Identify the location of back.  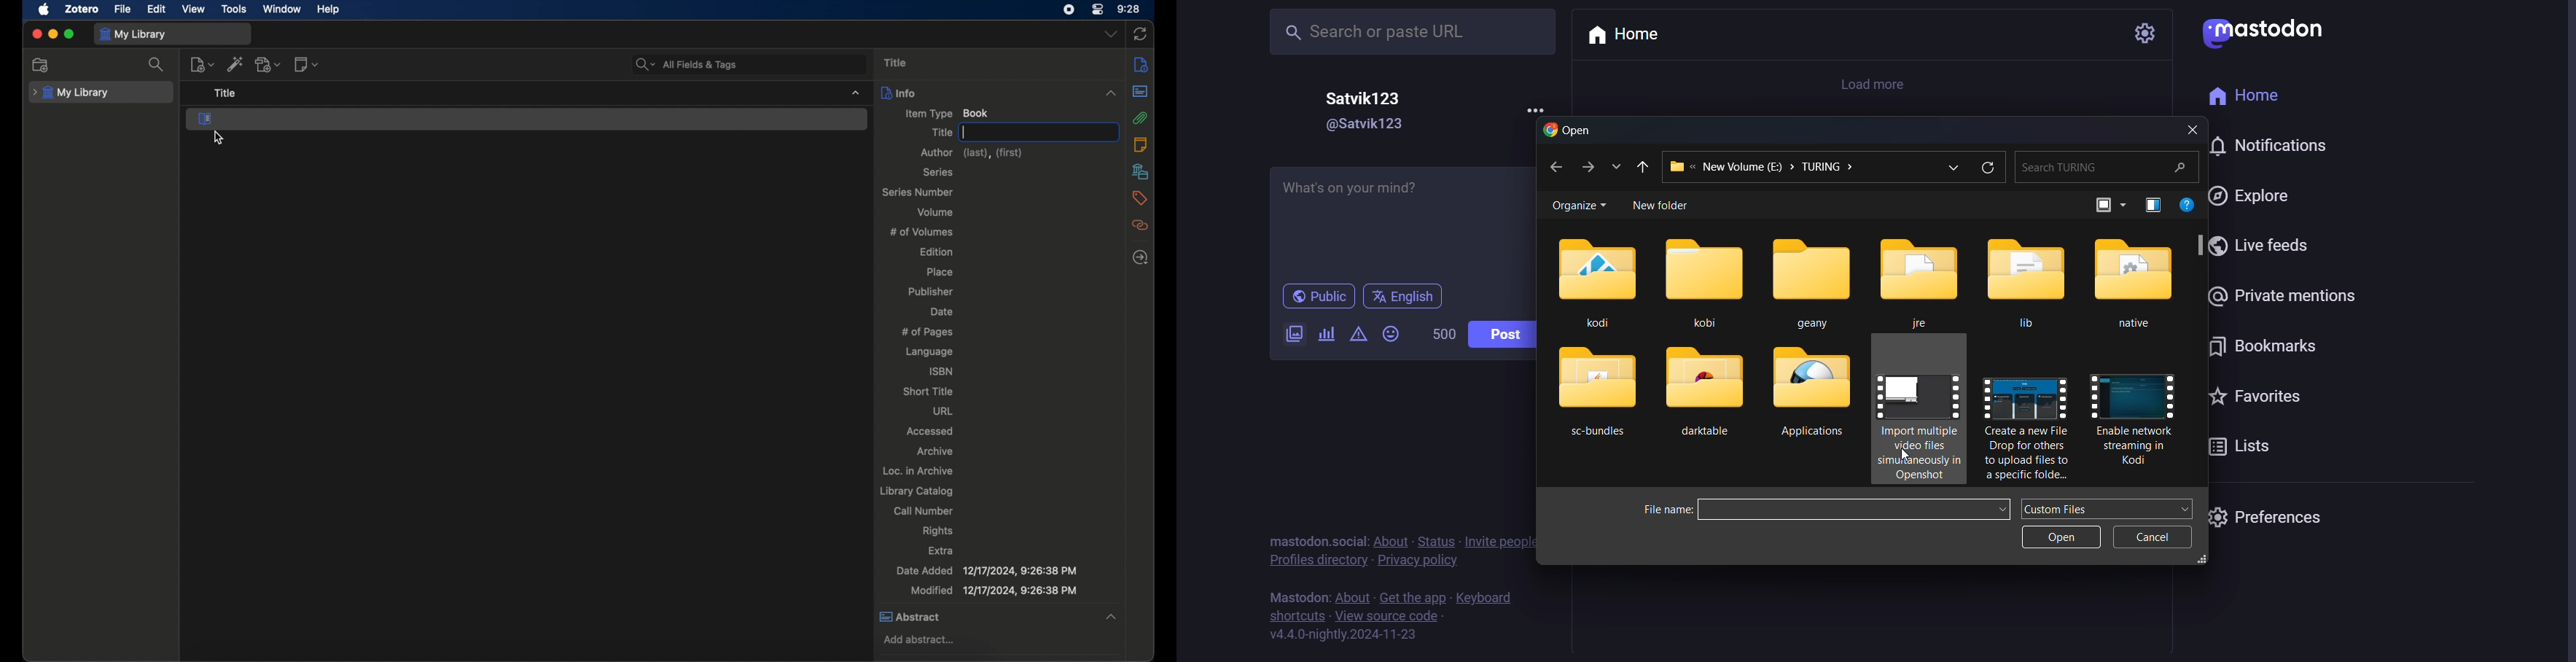
(1553, 167).